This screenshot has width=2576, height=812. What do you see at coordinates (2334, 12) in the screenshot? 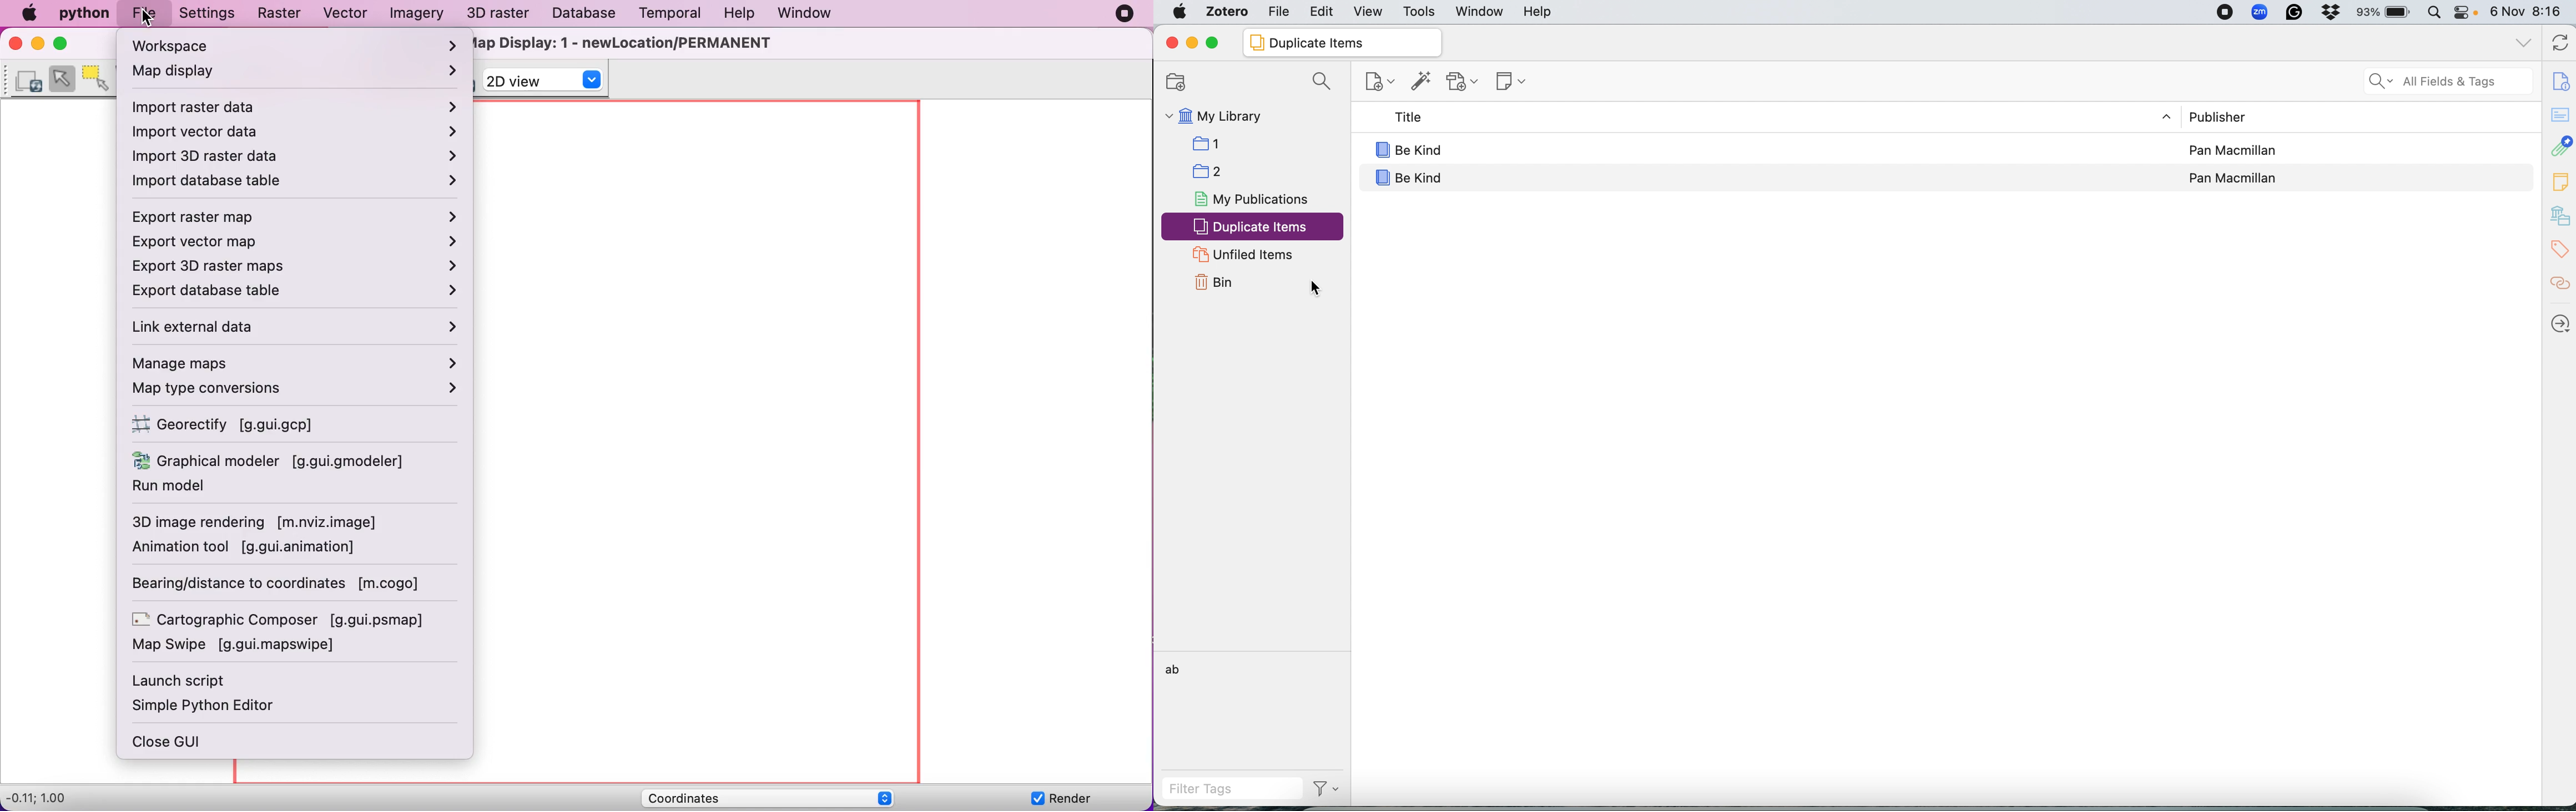
I see `drop box` at bounding box center [2334, 12].